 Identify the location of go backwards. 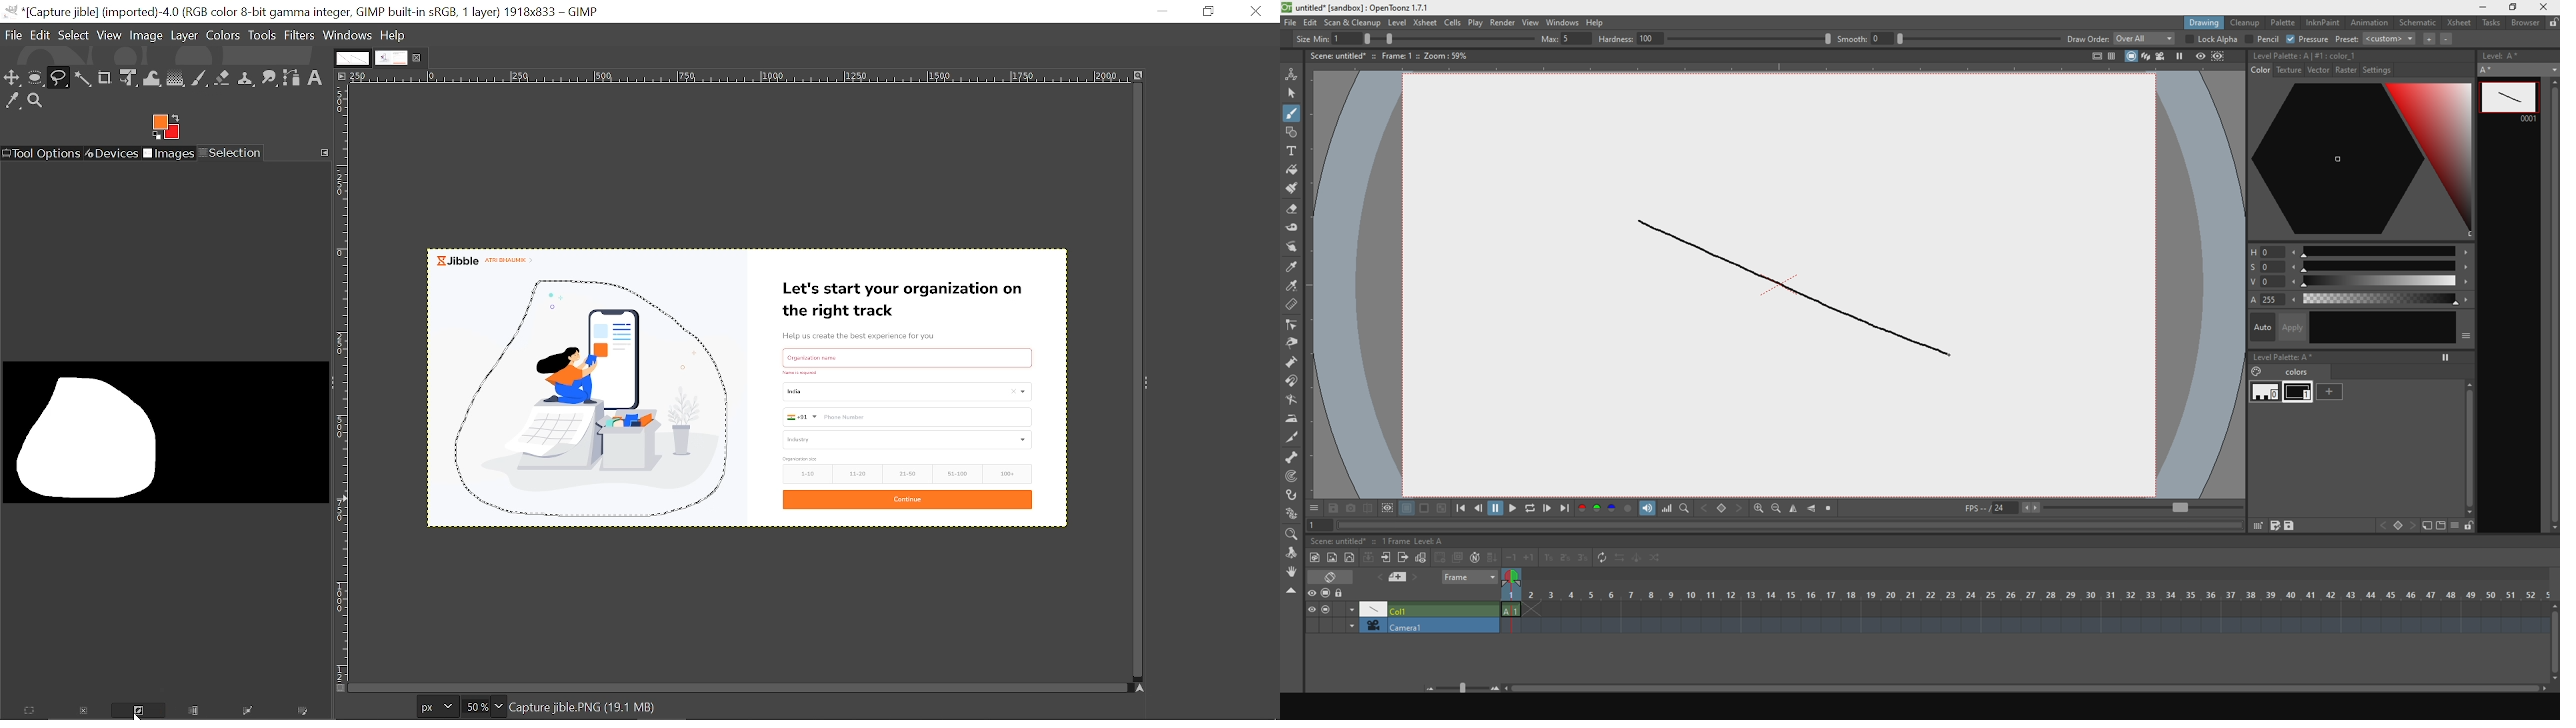
(1477, 509).